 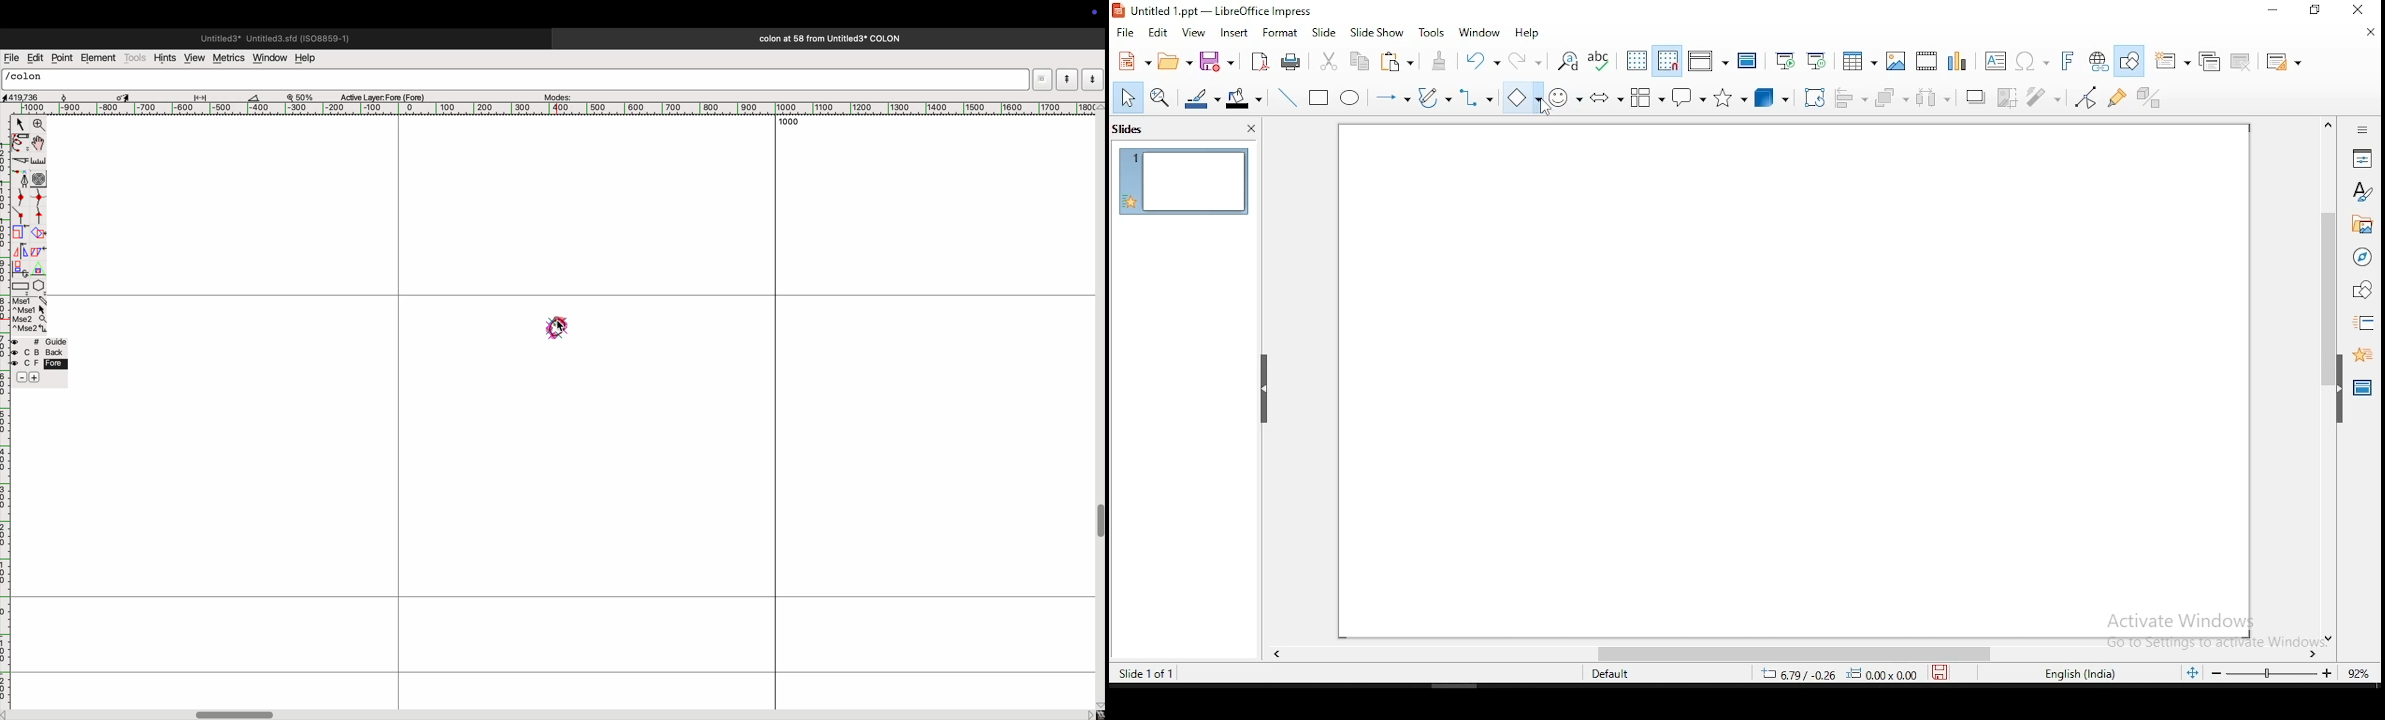 I want to click on spline, so click(x=31, y=206).